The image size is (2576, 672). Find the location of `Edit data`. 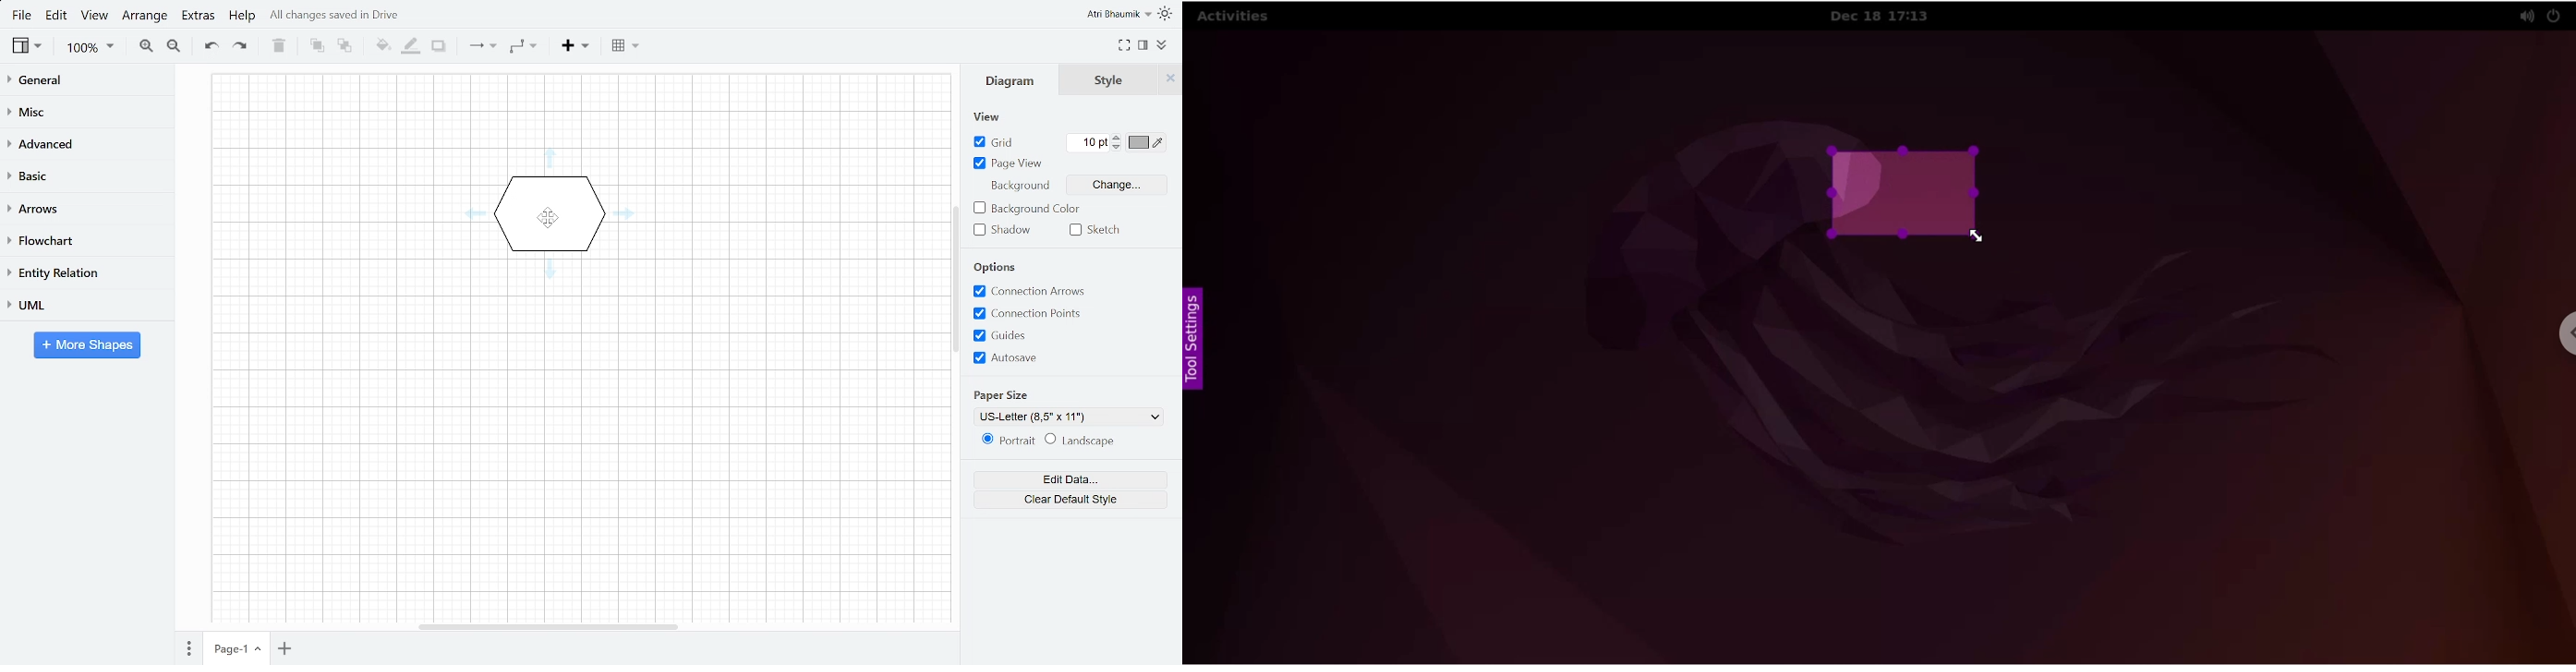

Edit data is located at coordinates (1070, 480).